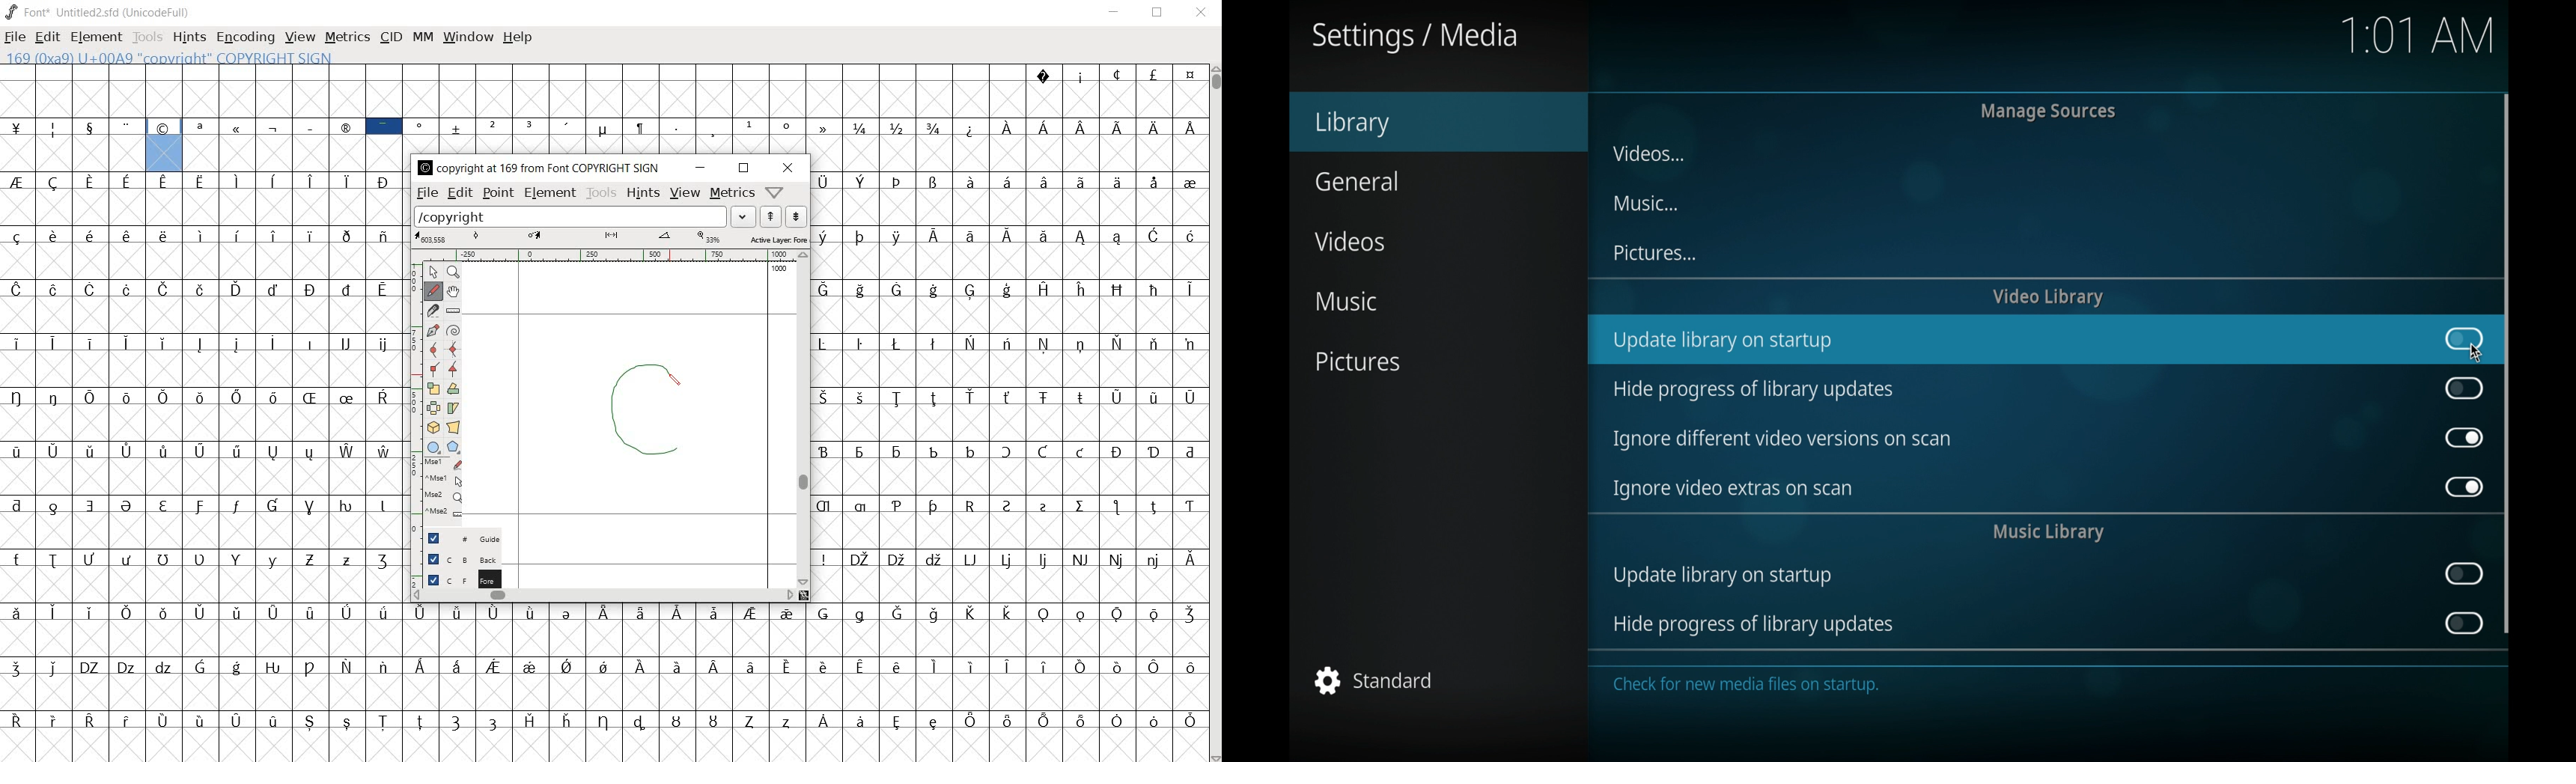 The width and height of the screenshot is (2576, 784). I want to click on view, so click(300, 38).